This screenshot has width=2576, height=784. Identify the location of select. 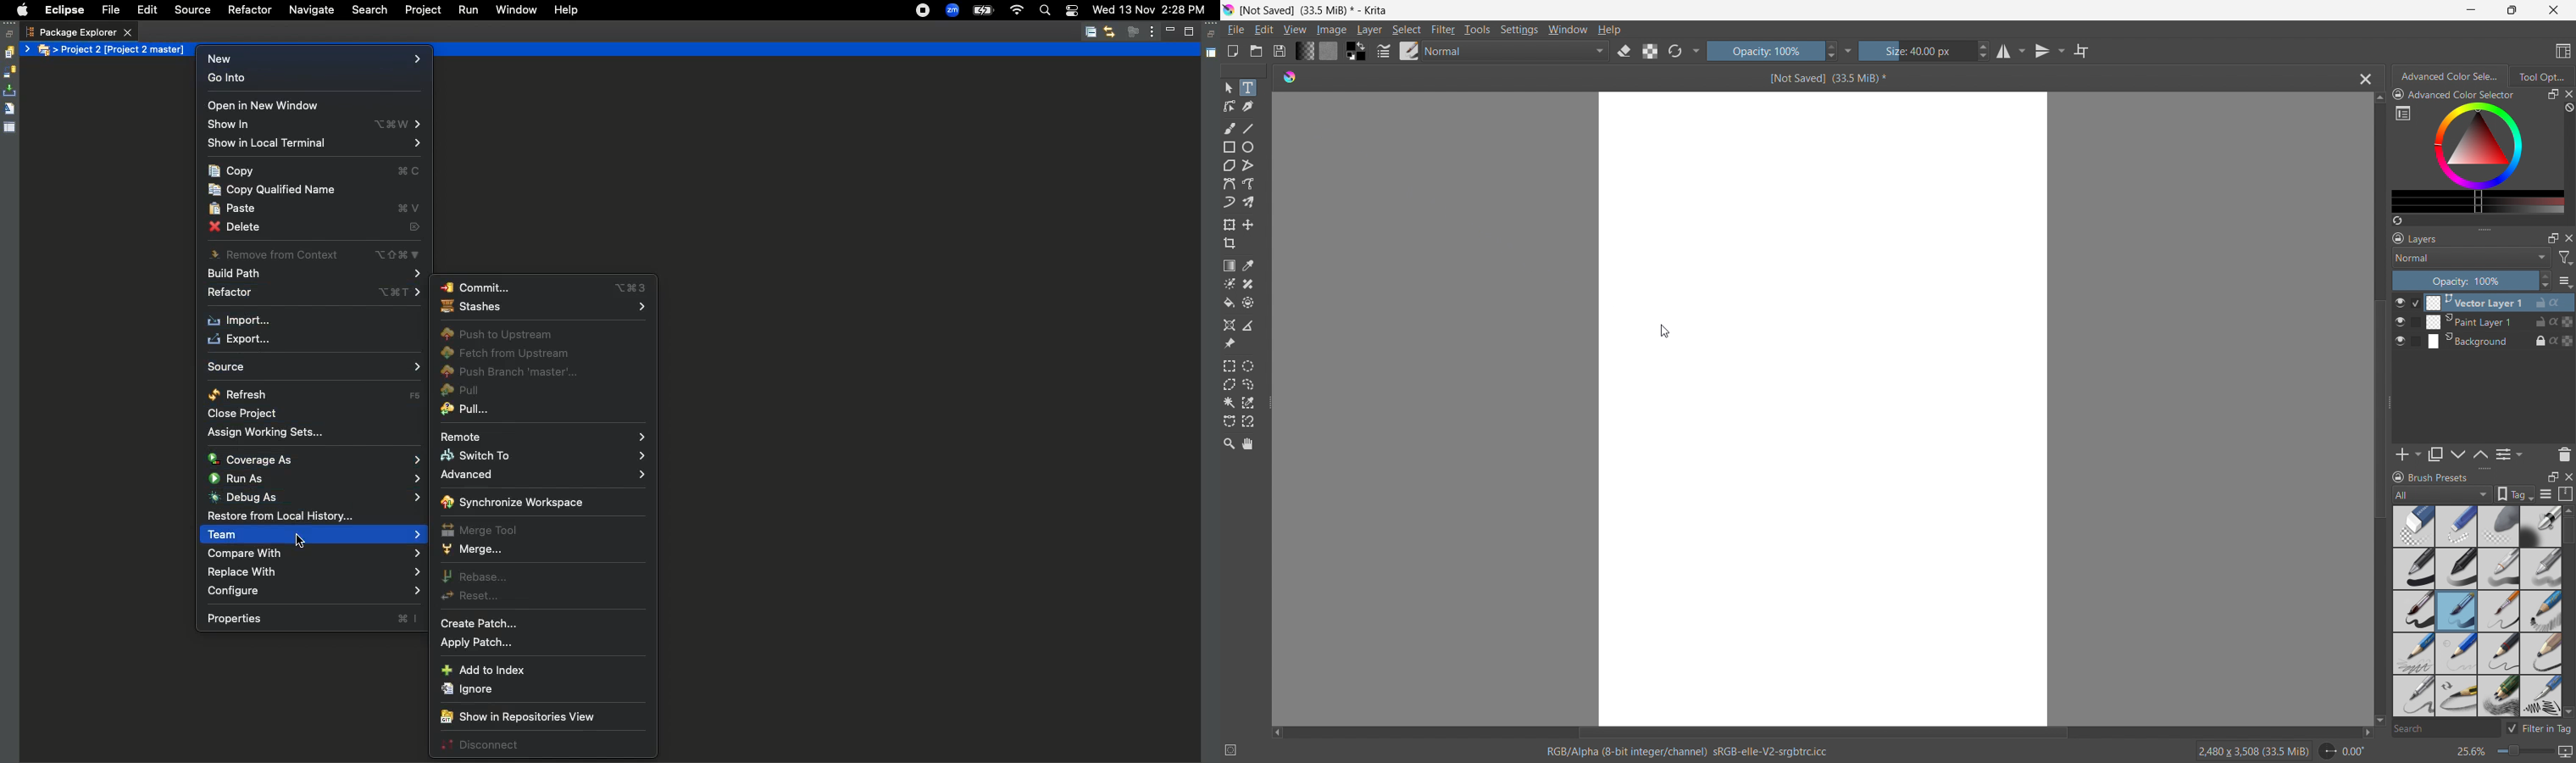
(1406, 30).